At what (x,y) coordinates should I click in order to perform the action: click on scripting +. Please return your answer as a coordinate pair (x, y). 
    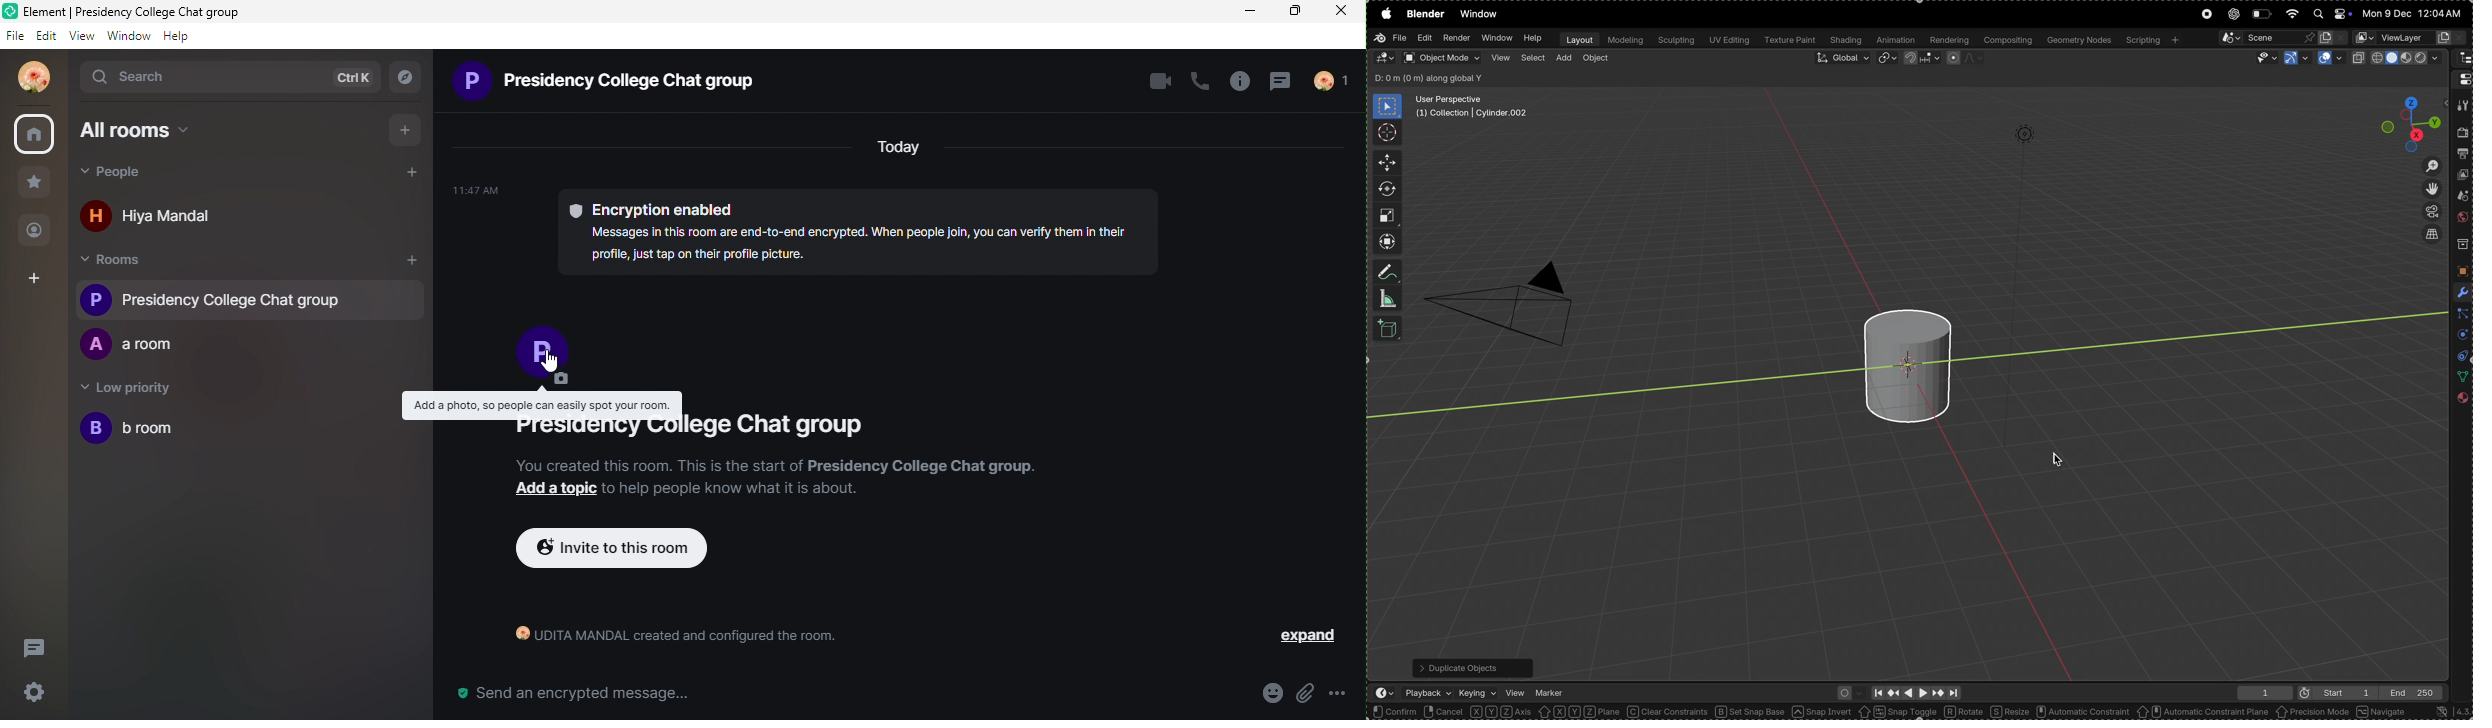
    Looking at the image, I should click on (2152, 38).